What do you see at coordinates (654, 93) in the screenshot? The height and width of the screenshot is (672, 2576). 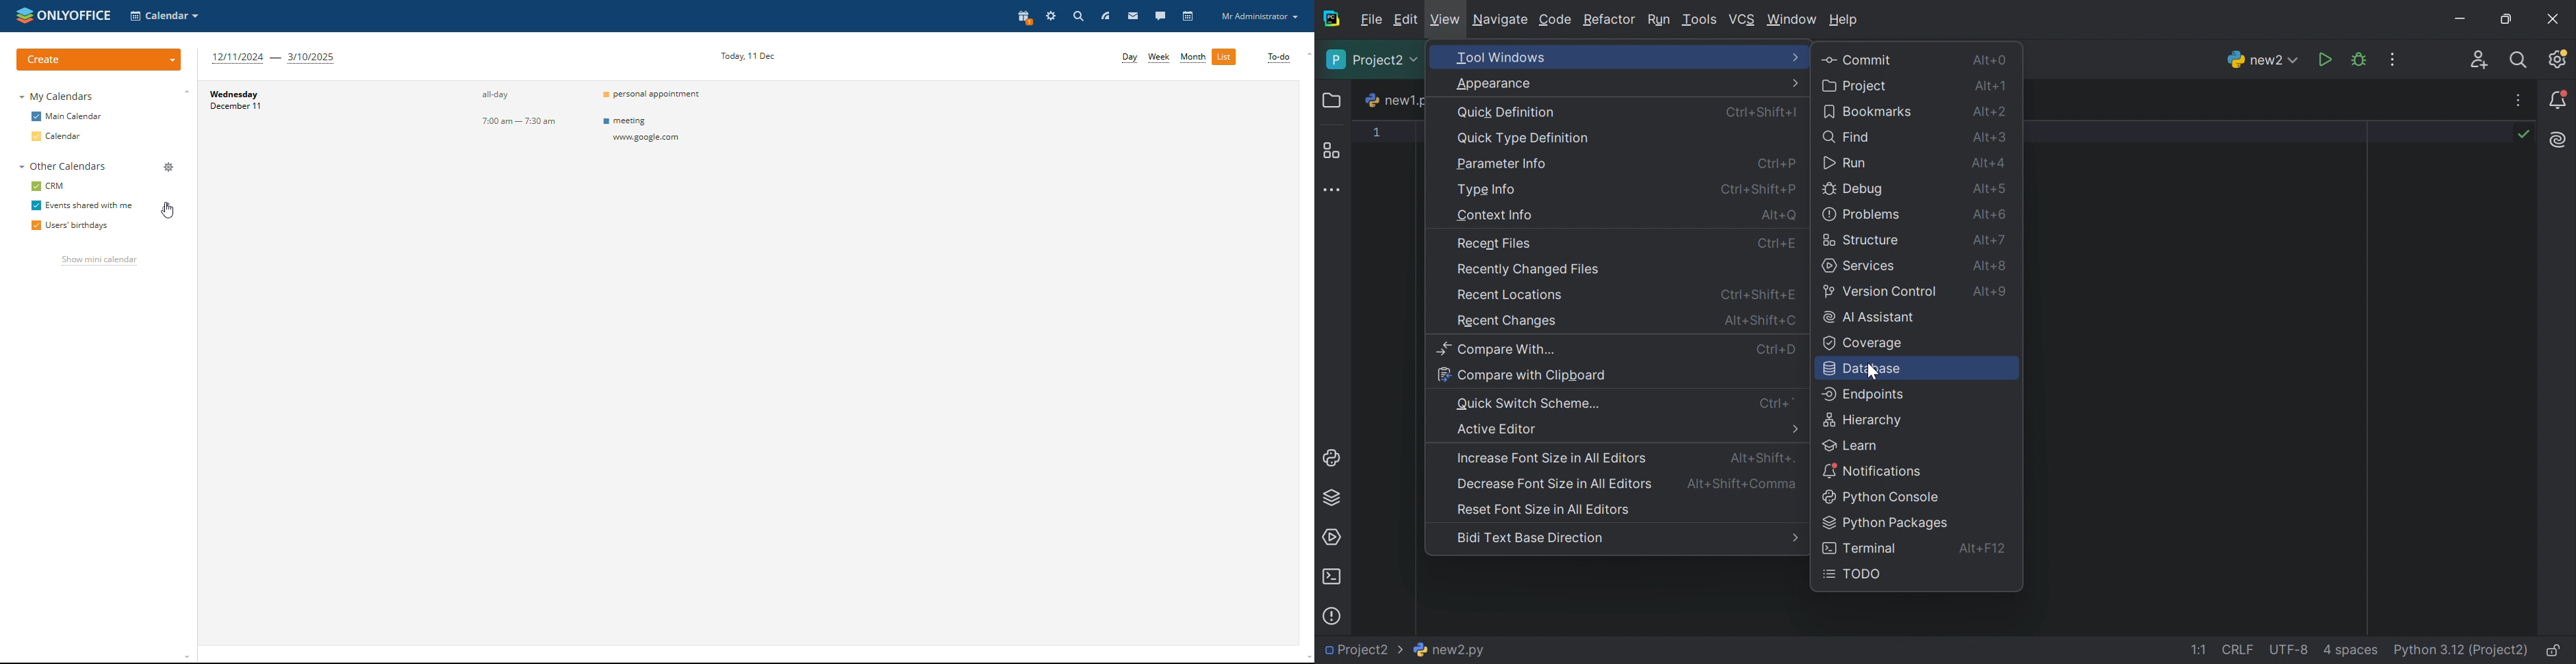 I see `personal appointment` at bounding box center [654, 93].